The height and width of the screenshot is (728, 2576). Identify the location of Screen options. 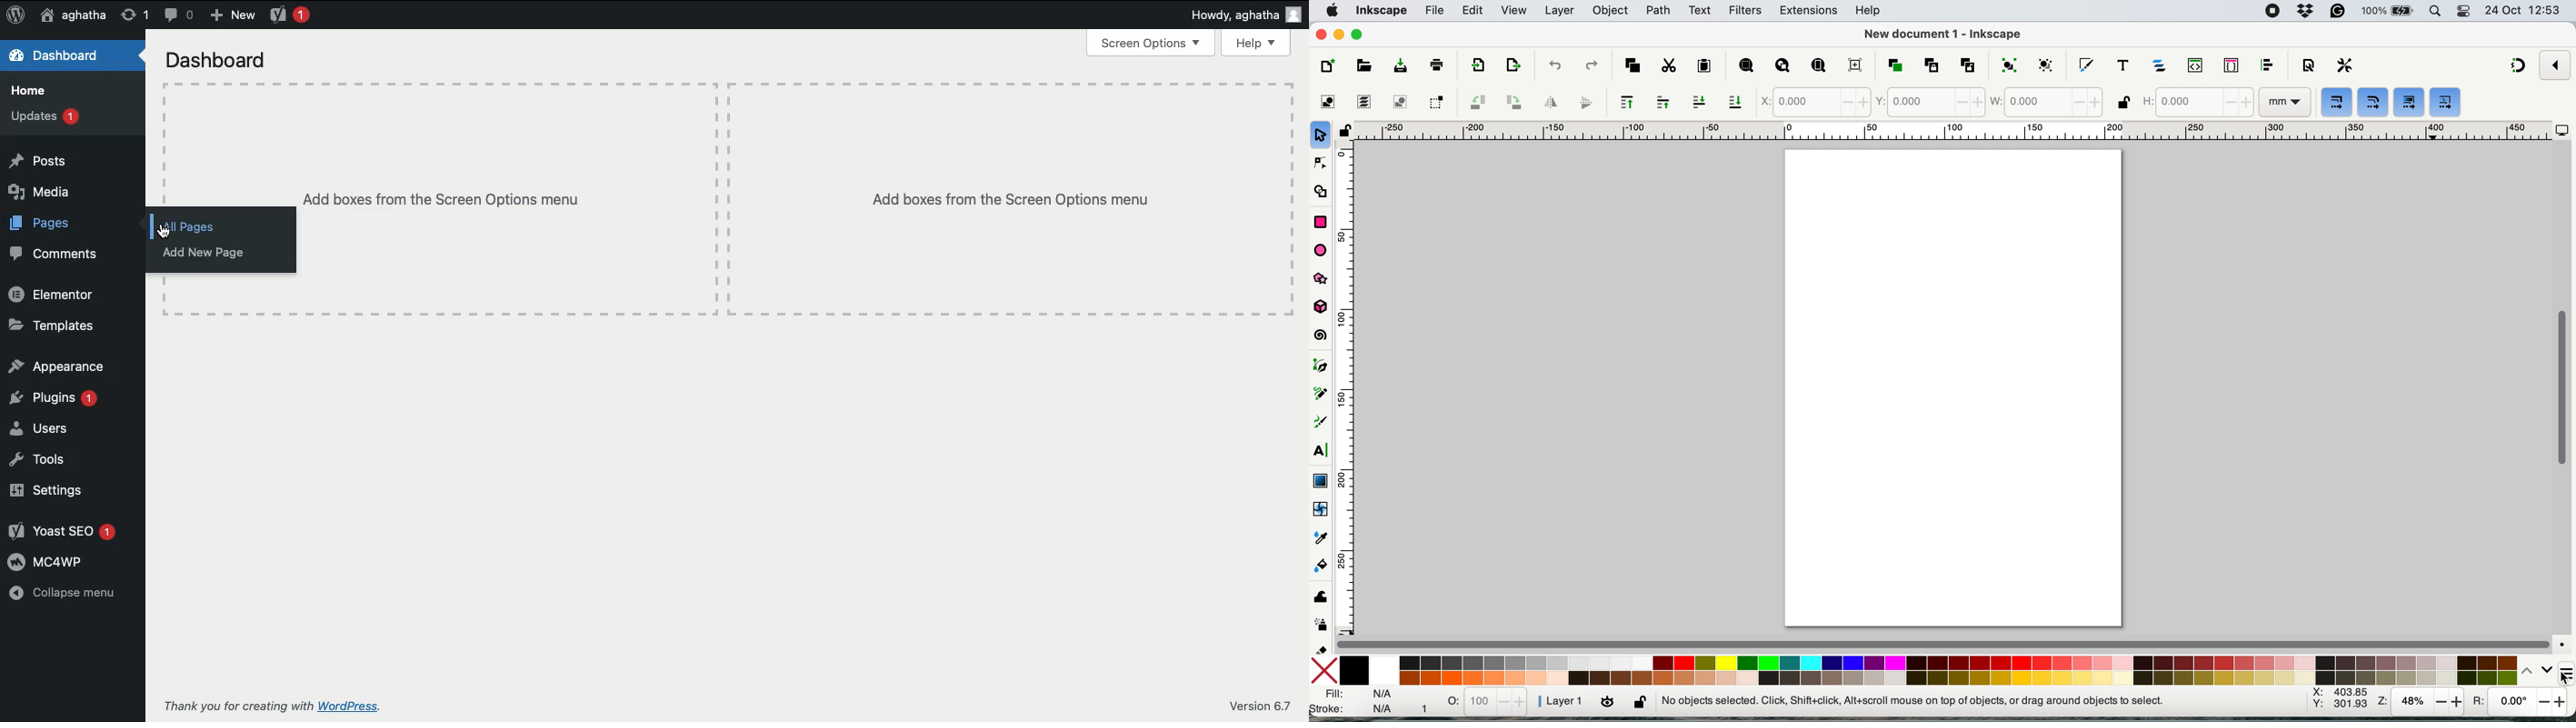
(1152, 44).